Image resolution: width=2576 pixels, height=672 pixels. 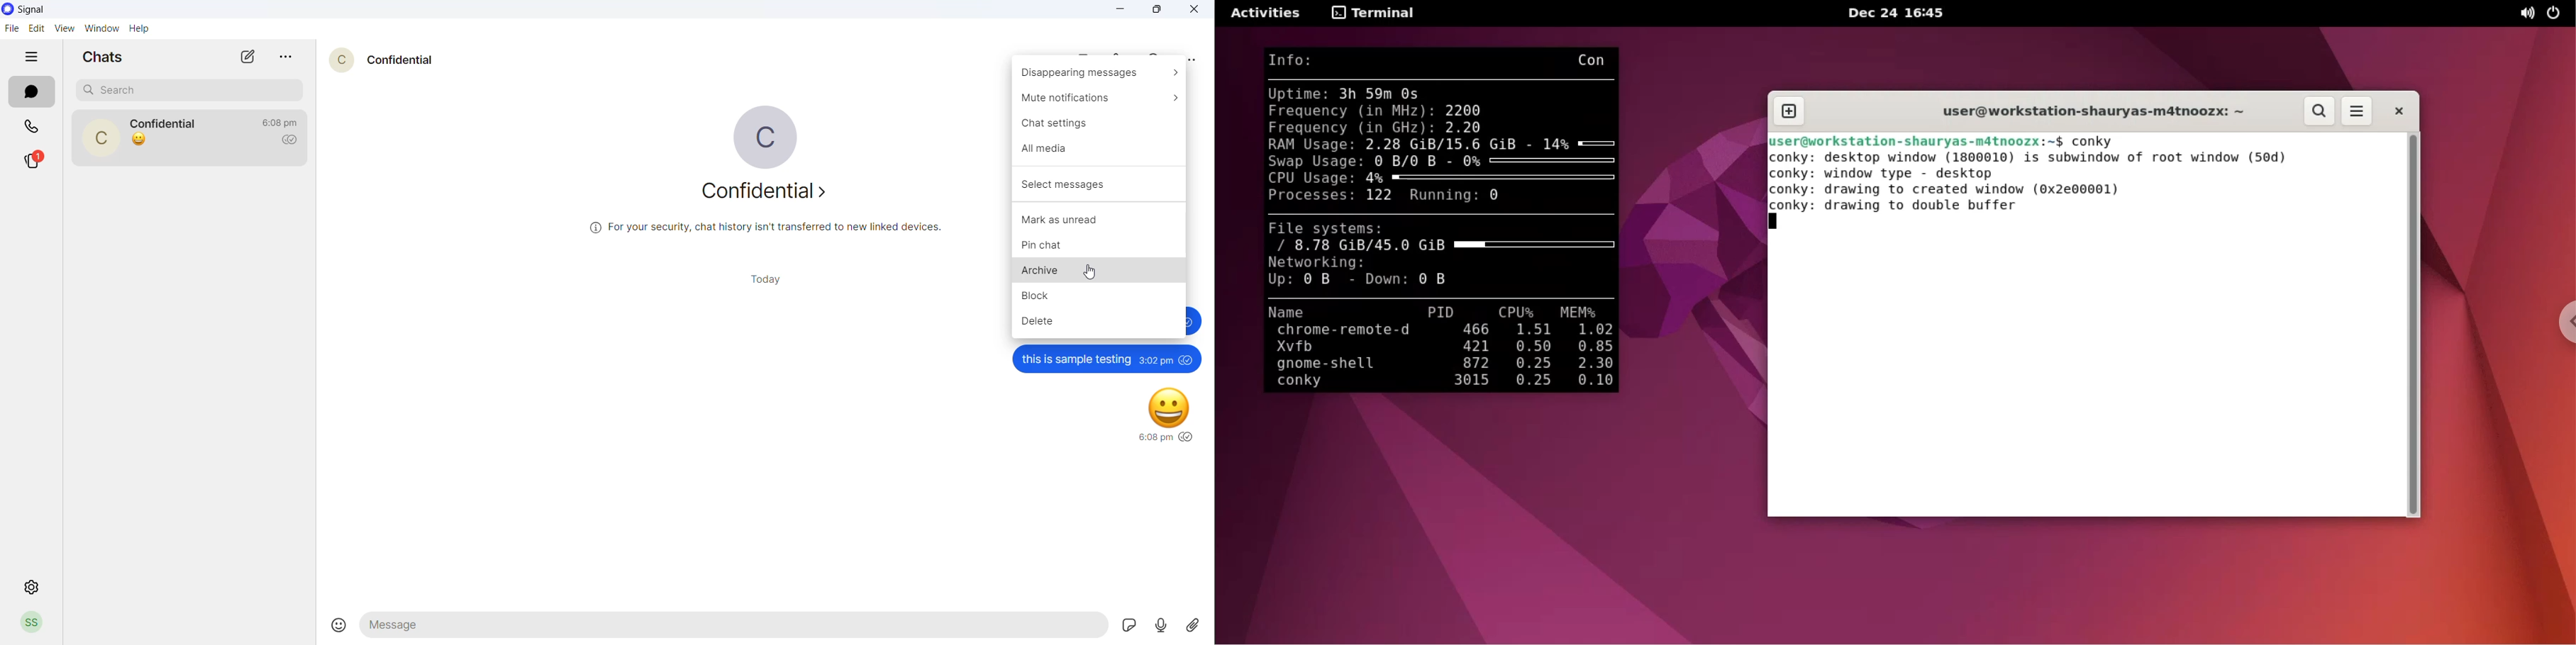 I want to click on delete, so click(x=1093, y=323).